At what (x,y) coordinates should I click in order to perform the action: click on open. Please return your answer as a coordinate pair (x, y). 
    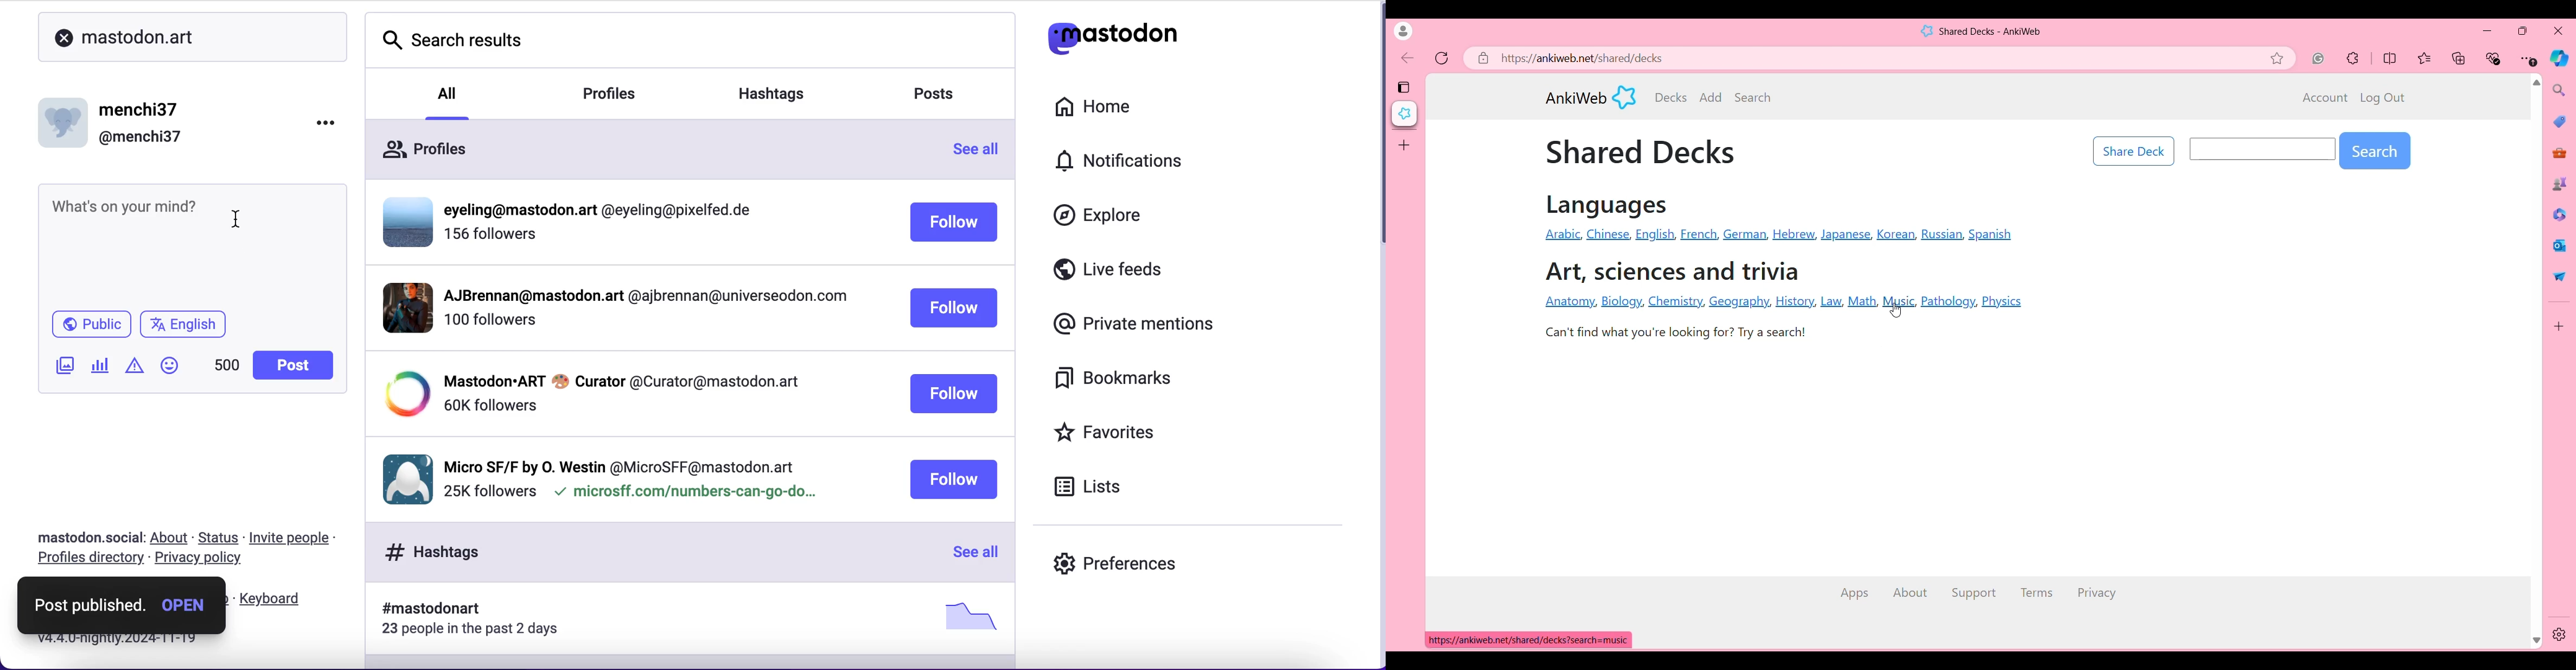
    Looking at the image, I should click on (186, 602).